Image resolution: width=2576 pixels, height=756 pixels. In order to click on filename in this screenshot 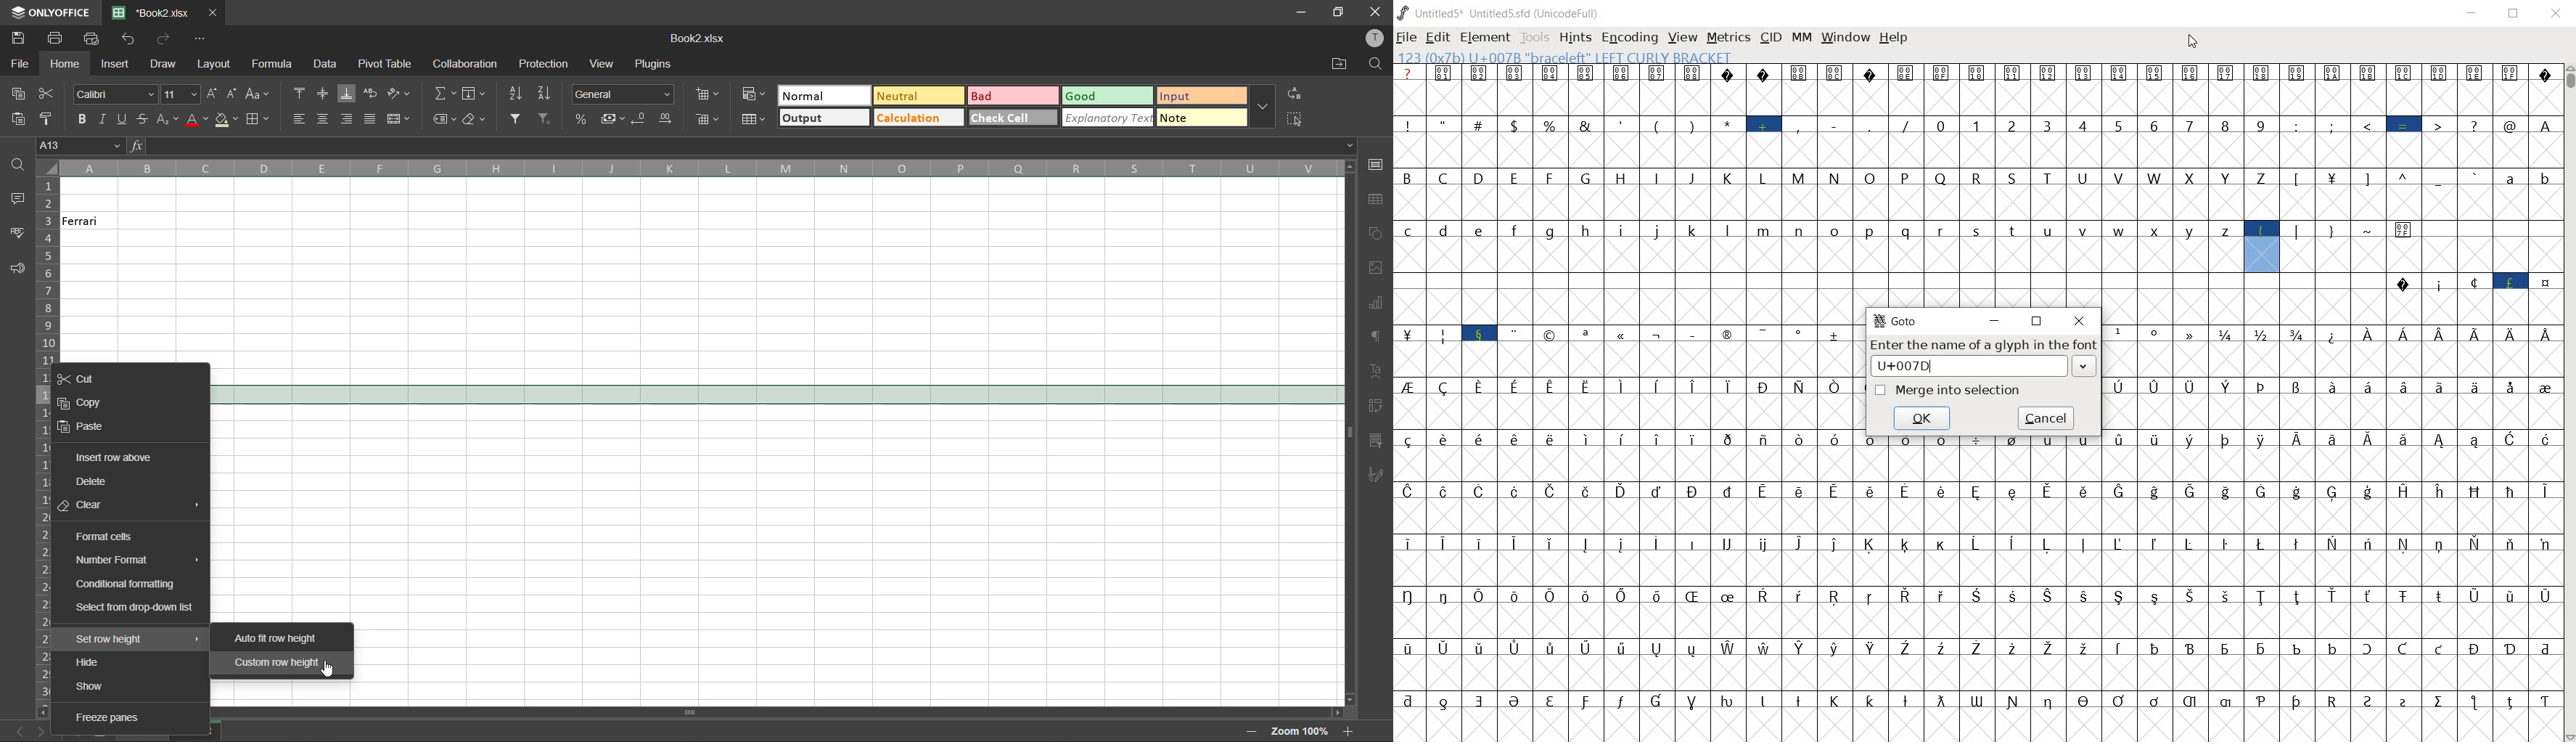, I will do `click(157, 13)`.